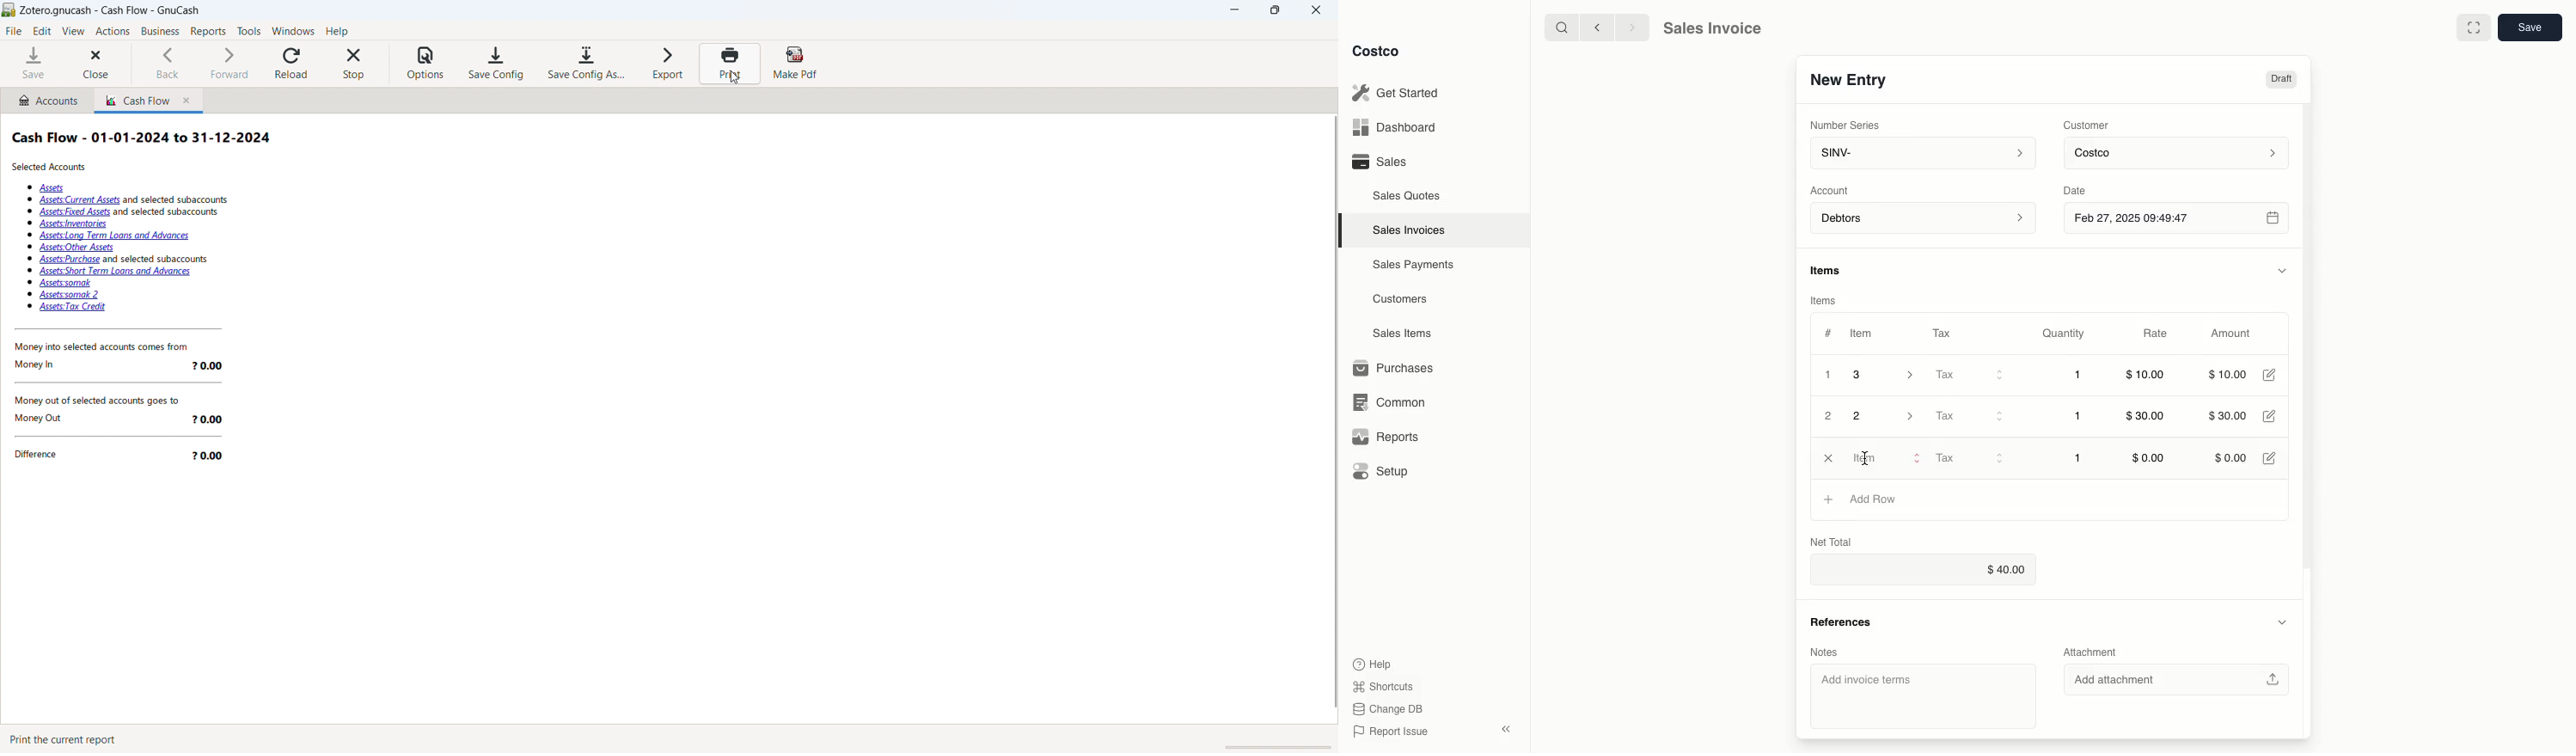 This screenshot has width=2576, height=756. Describe the element at coordinates (1316, 10) in the screenshot. I see `close` at that location.